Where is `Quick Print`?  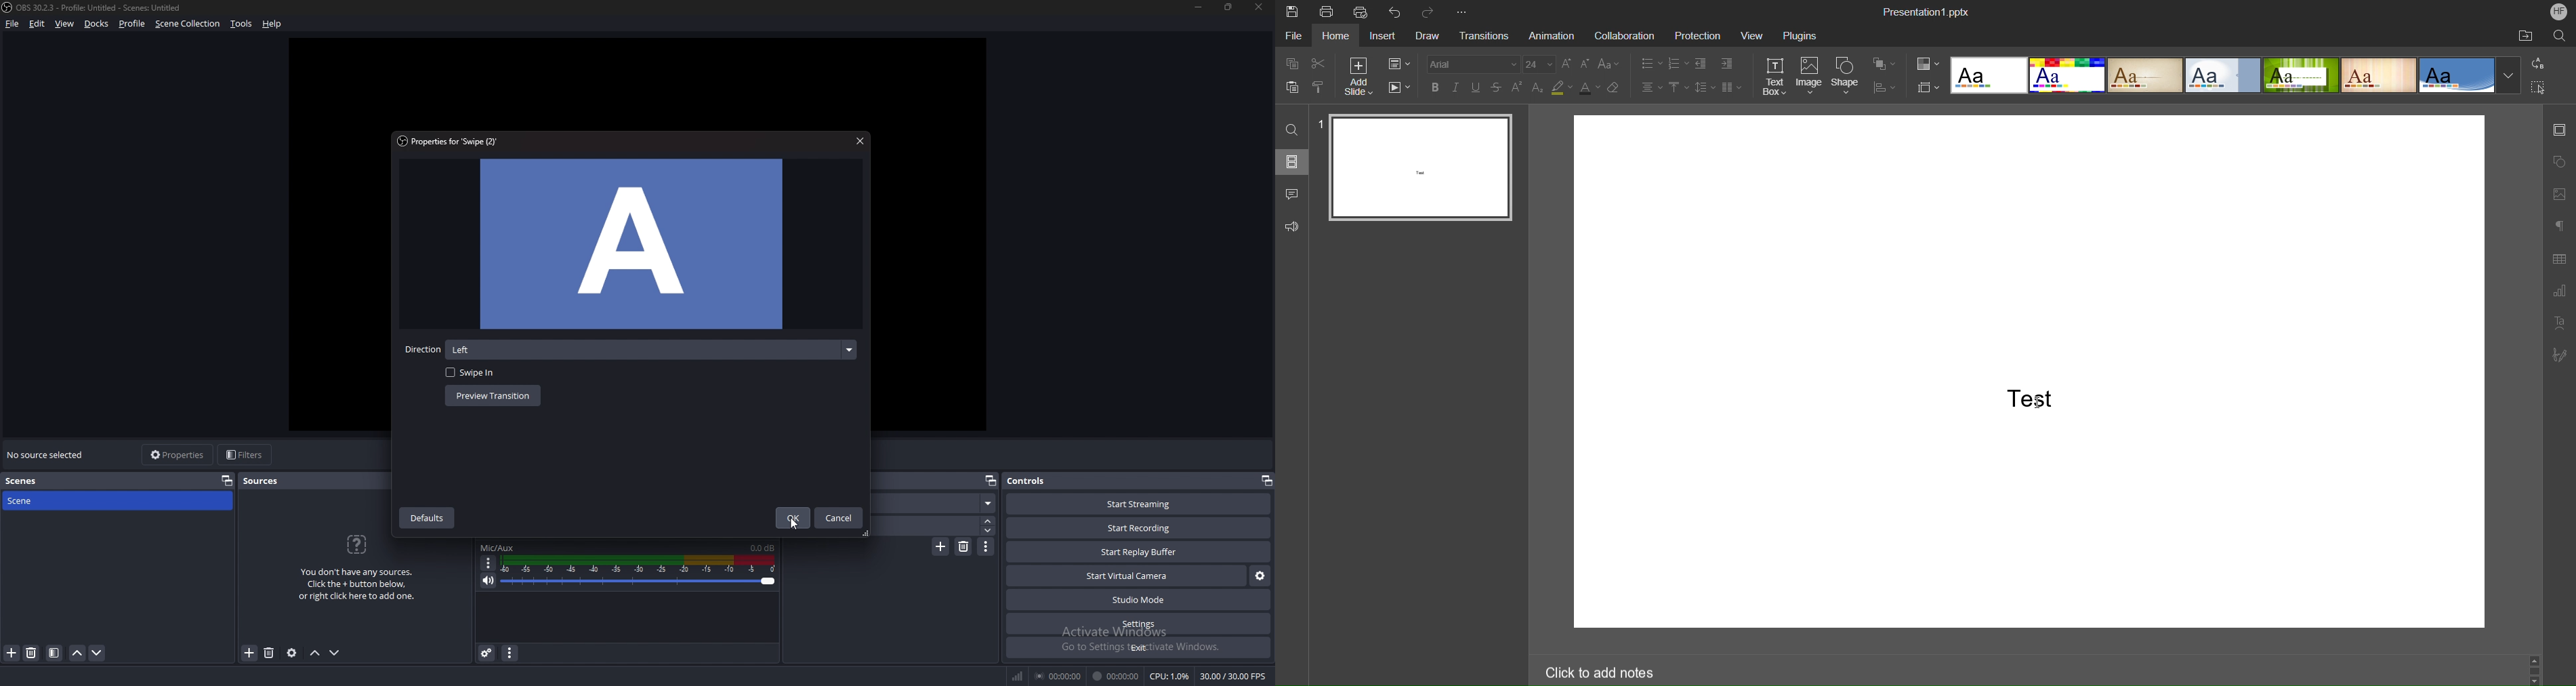 Quick Print is located at coordinates (1363, 12).